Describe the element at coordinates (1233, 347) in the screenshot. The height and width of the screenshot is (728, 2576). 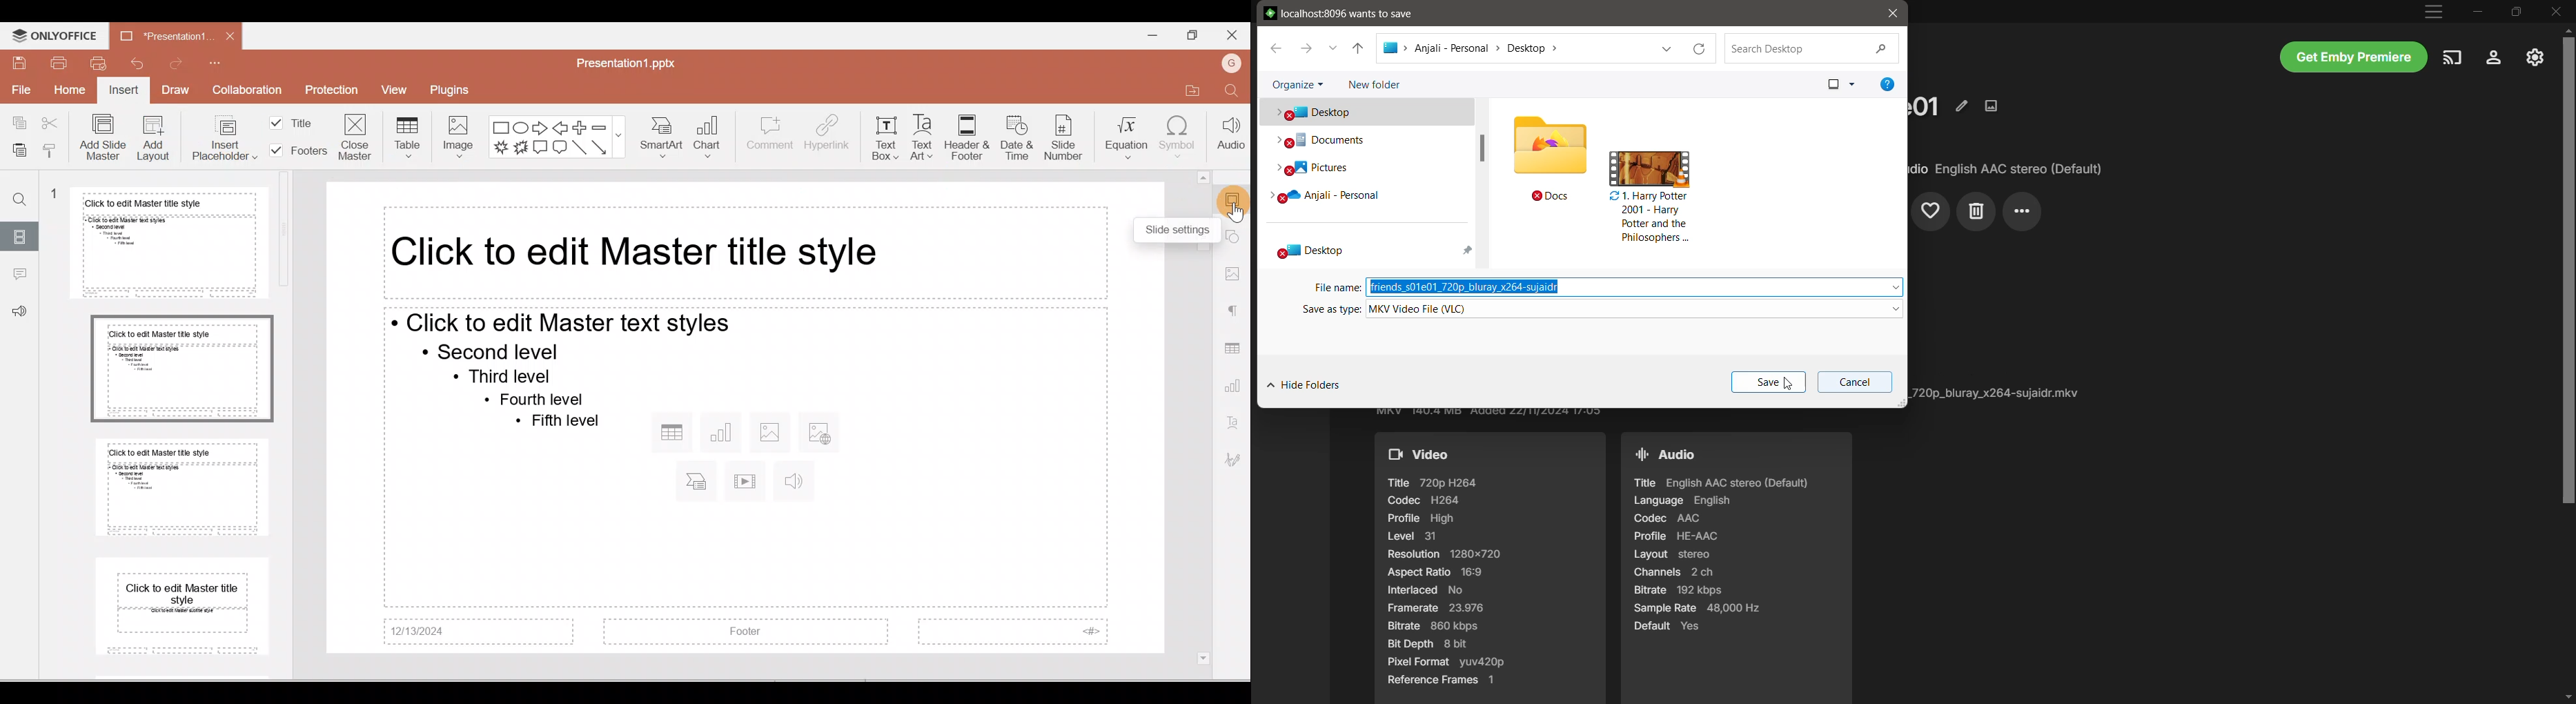
I see `Table settings` at that location.